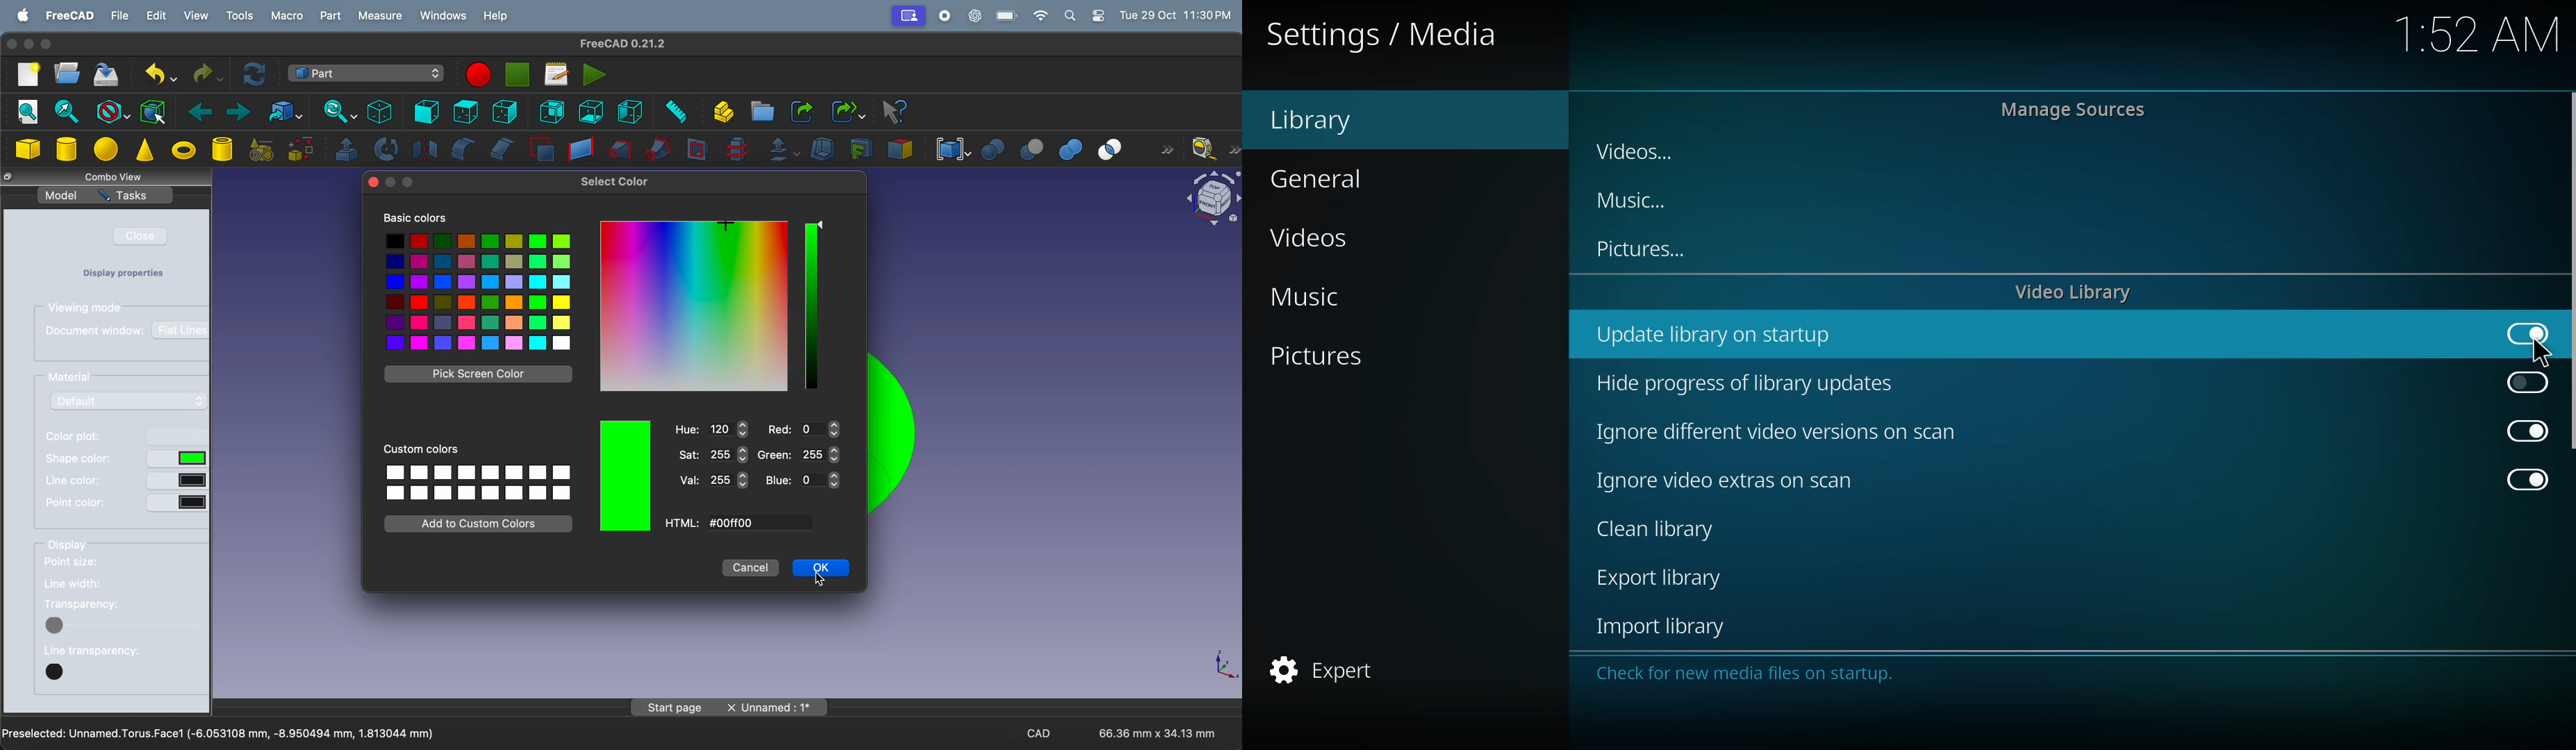  What do you see at coordinates (950, 149) in the screenshot?
I see `compound tools` at bounding box center [950, 149].